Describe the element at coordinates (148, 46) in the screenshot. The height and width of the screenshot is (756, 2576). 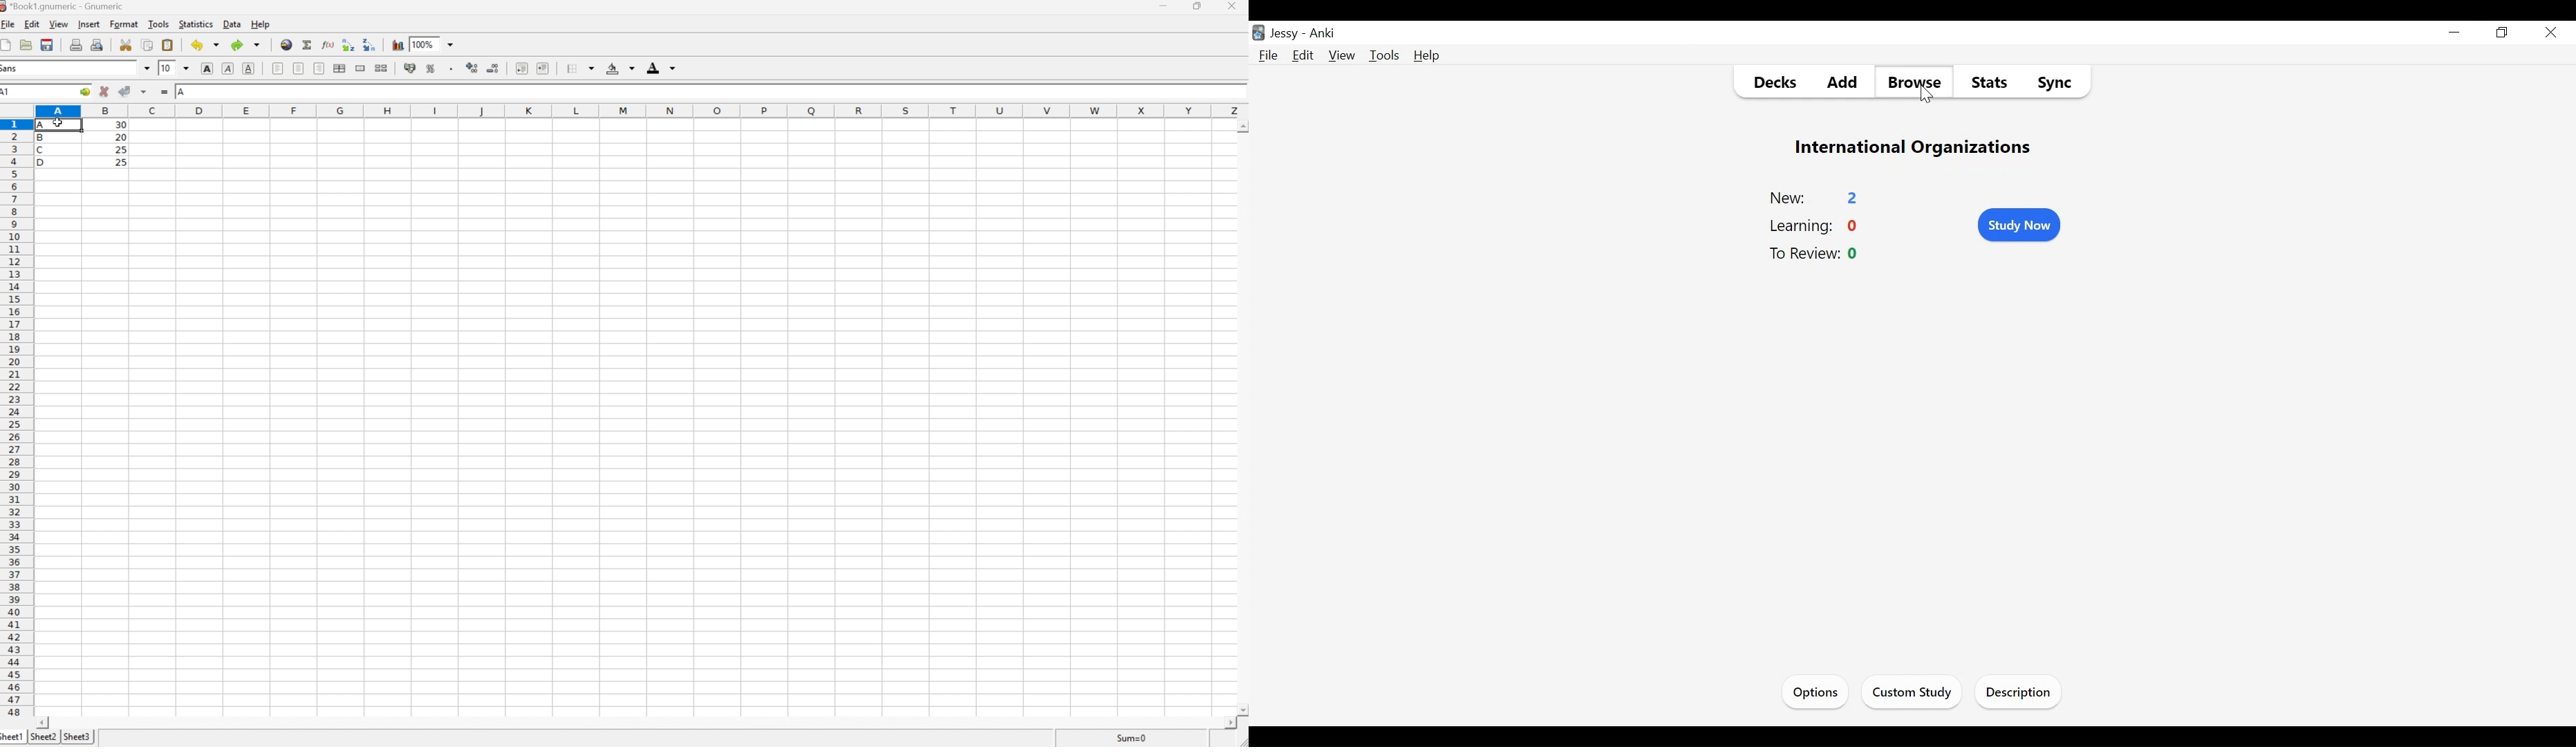
I see `Copy the selection` at that location.